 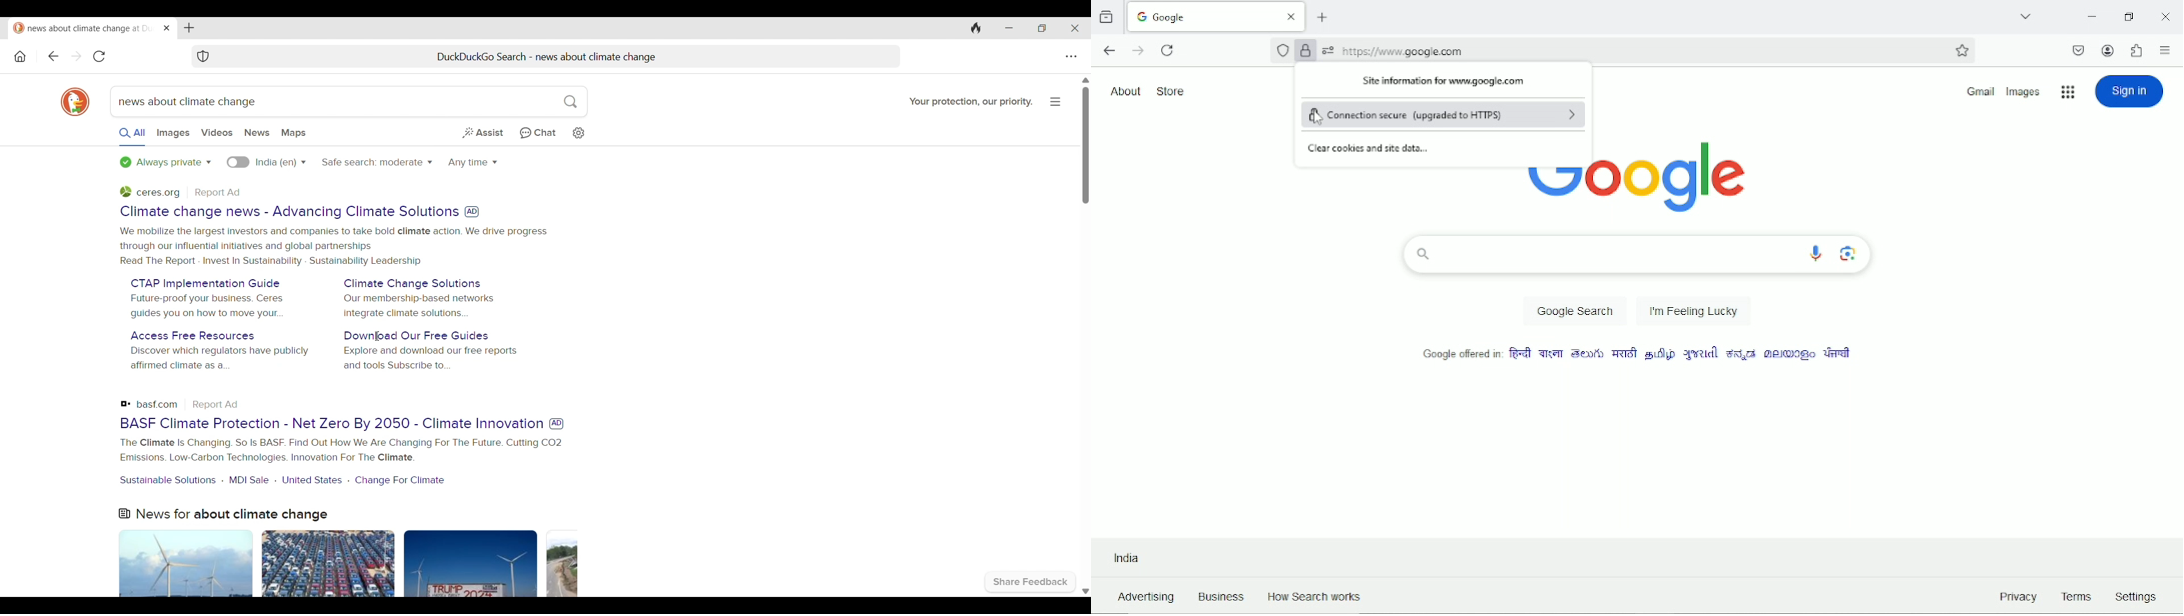 I want to click on ad, so click(x=557, y=423).